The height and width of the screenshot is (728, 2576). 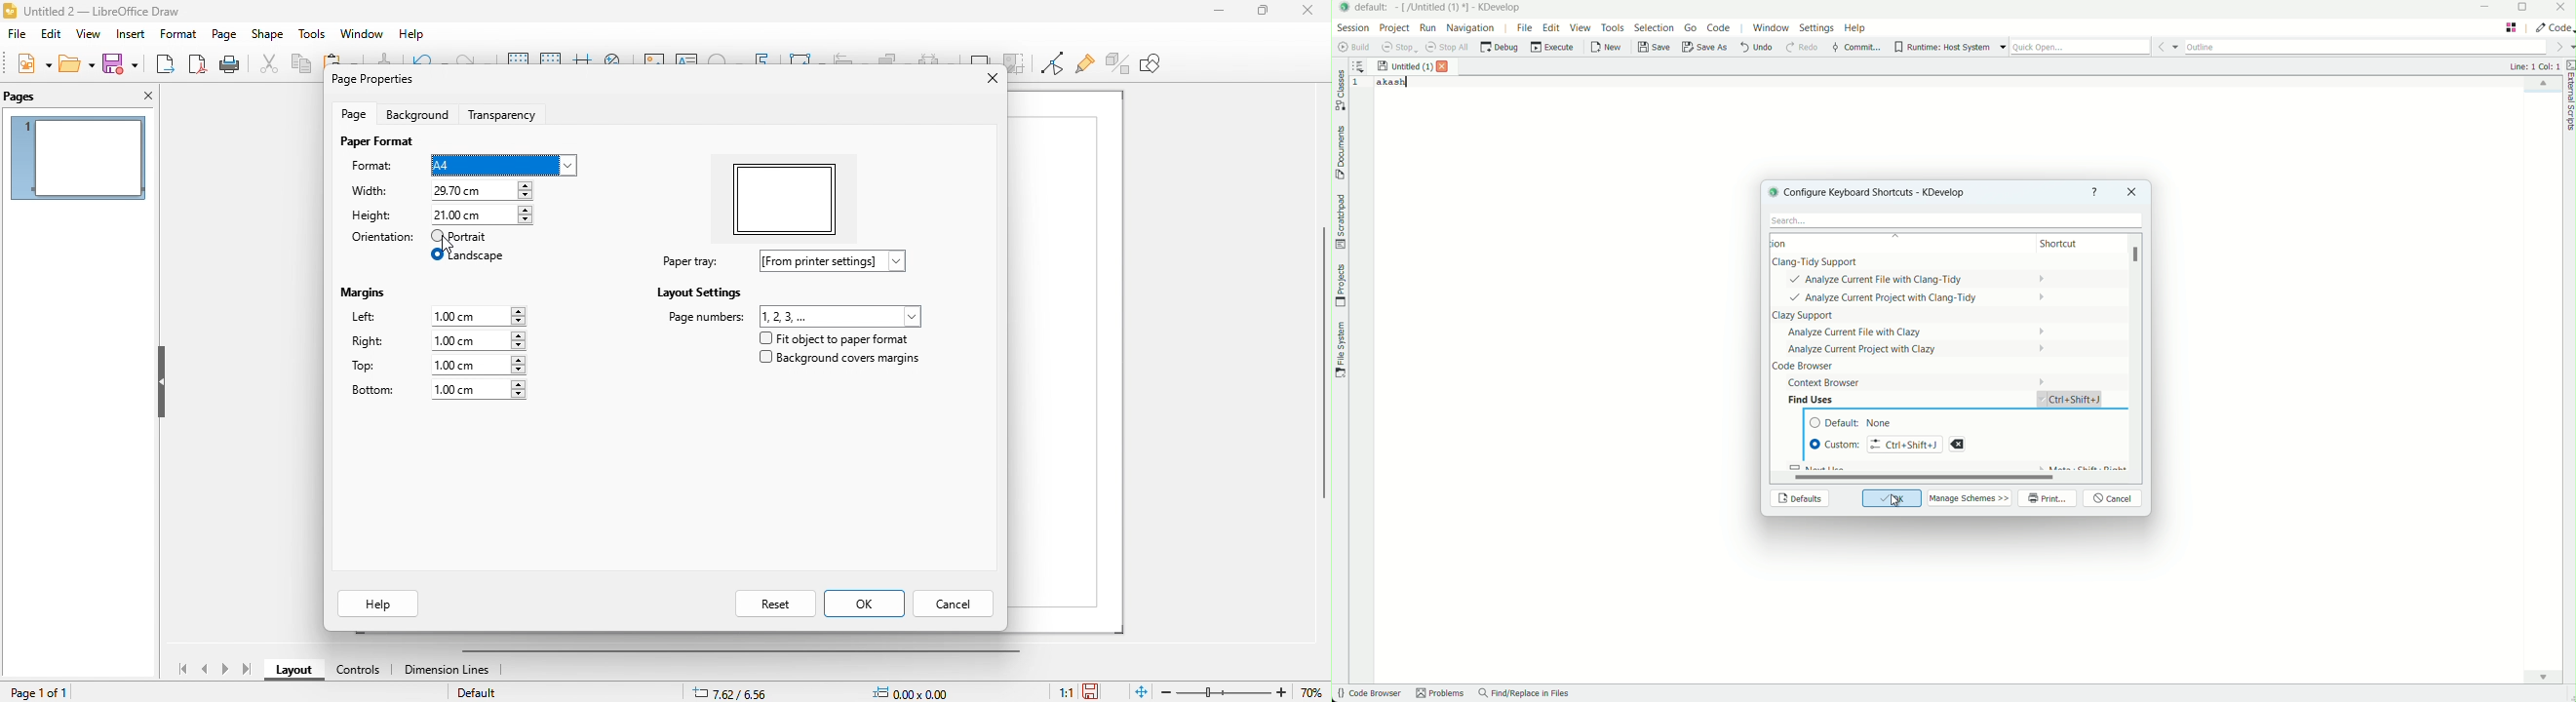 What do you see at coordinates (1302, 14) in the screenshot?
I see `close` at bounding box center [1302, 14].